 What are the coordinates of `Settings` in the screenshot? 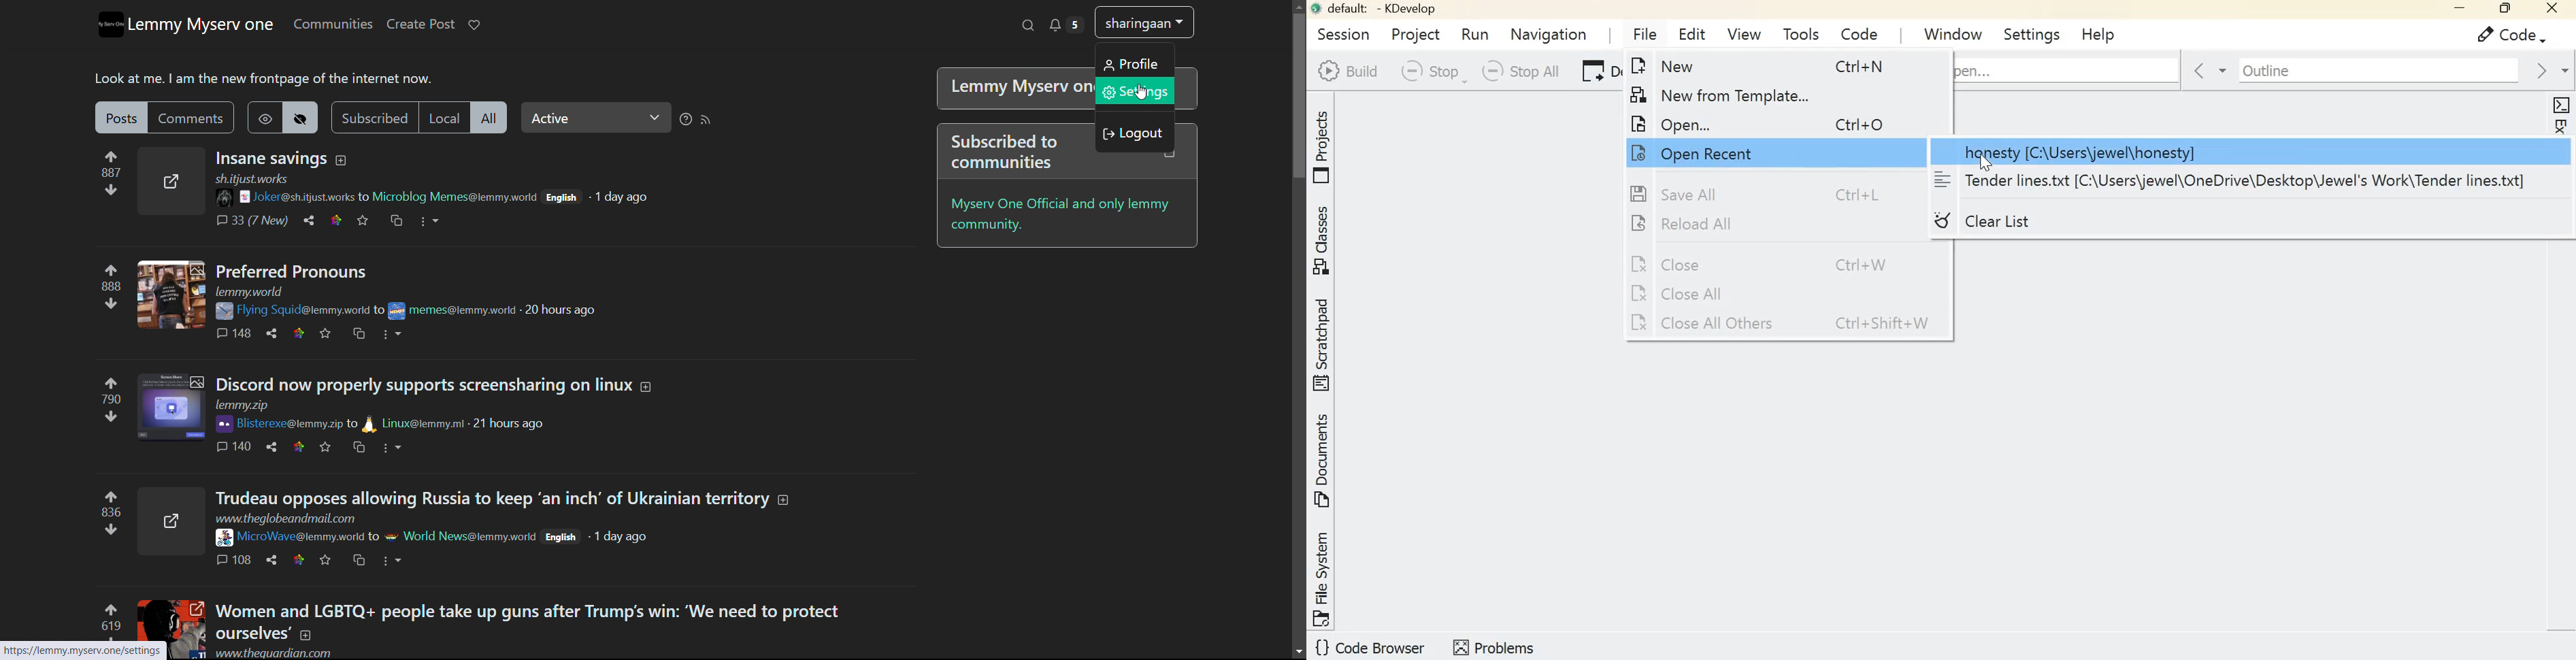 It's located at (2034, 34).